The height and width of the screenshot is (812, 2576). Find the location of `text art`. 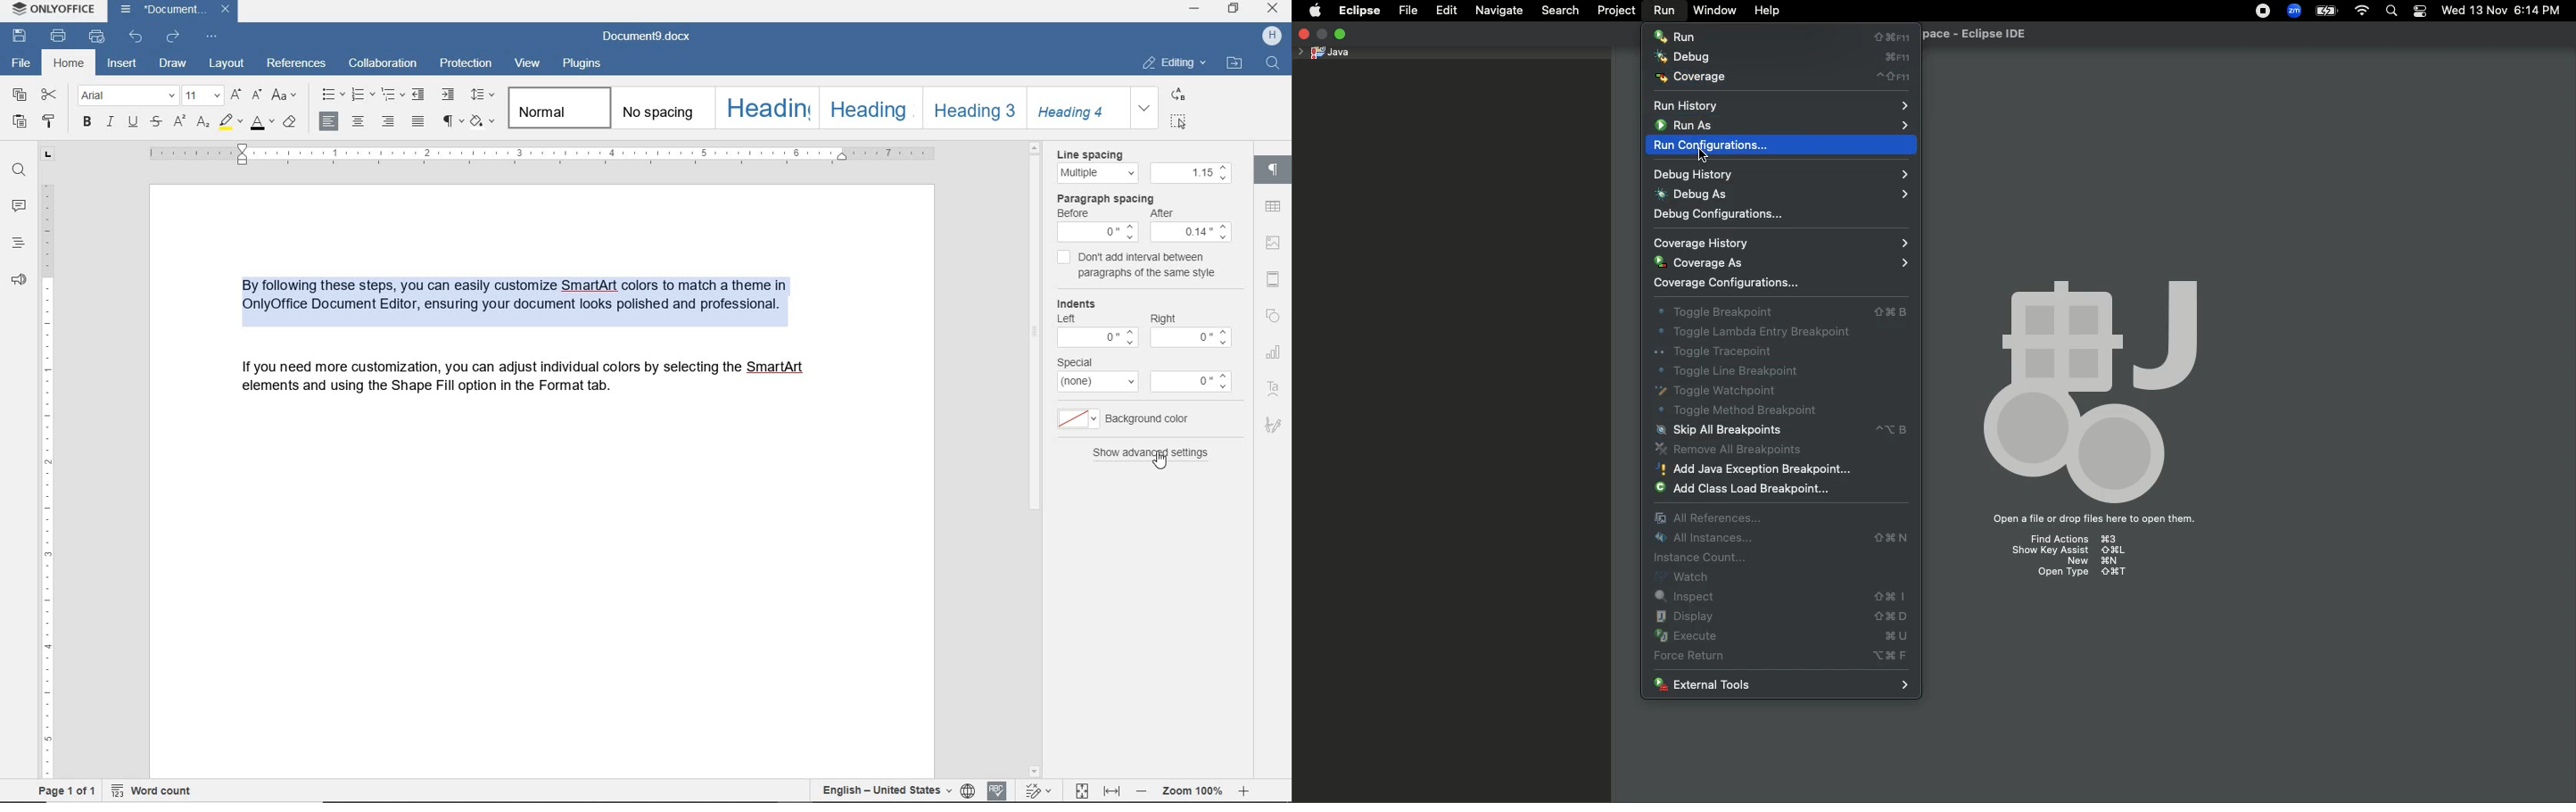

text art is located at coordinates (1272, 388).